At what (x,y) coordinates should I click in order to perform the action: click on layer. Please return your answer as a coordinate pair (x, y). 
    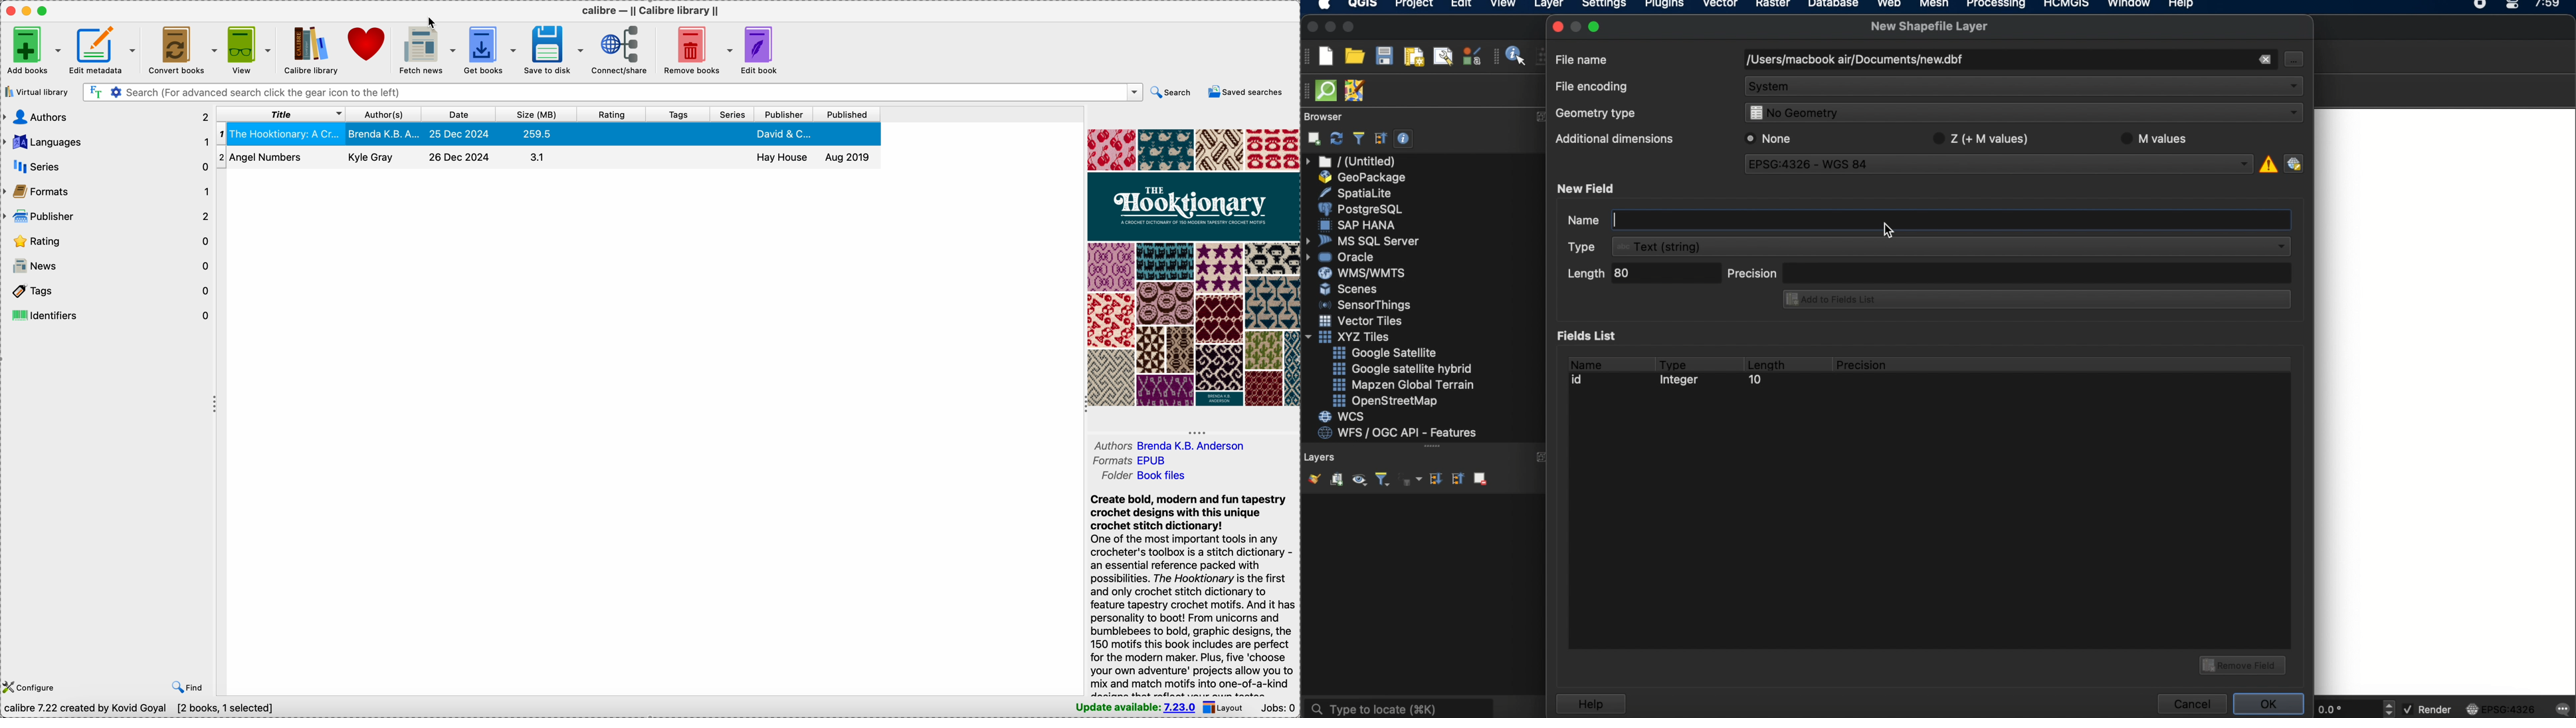
    Looking at the image, I should click on (1549, 7).